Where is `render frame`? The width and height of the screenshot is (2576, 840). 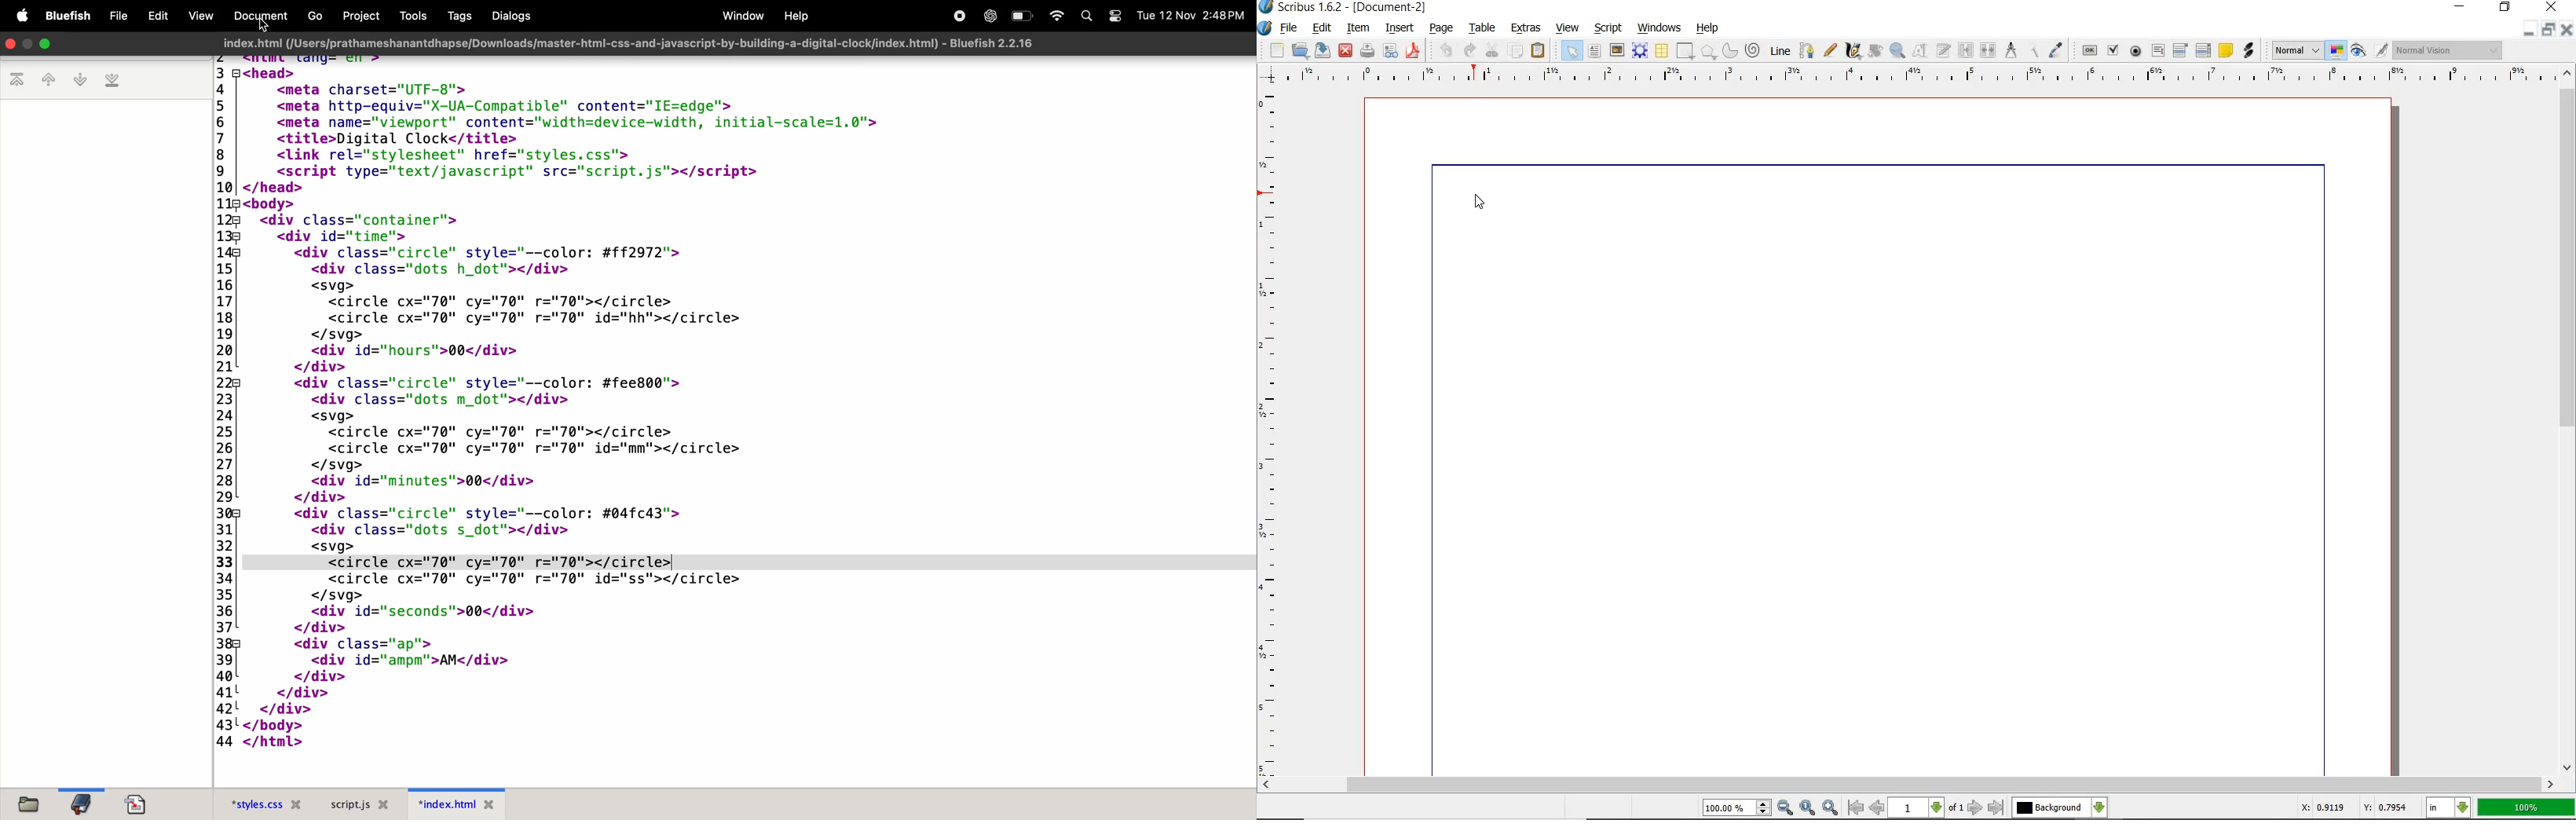 render frame is located at coordinates (1640, 52).